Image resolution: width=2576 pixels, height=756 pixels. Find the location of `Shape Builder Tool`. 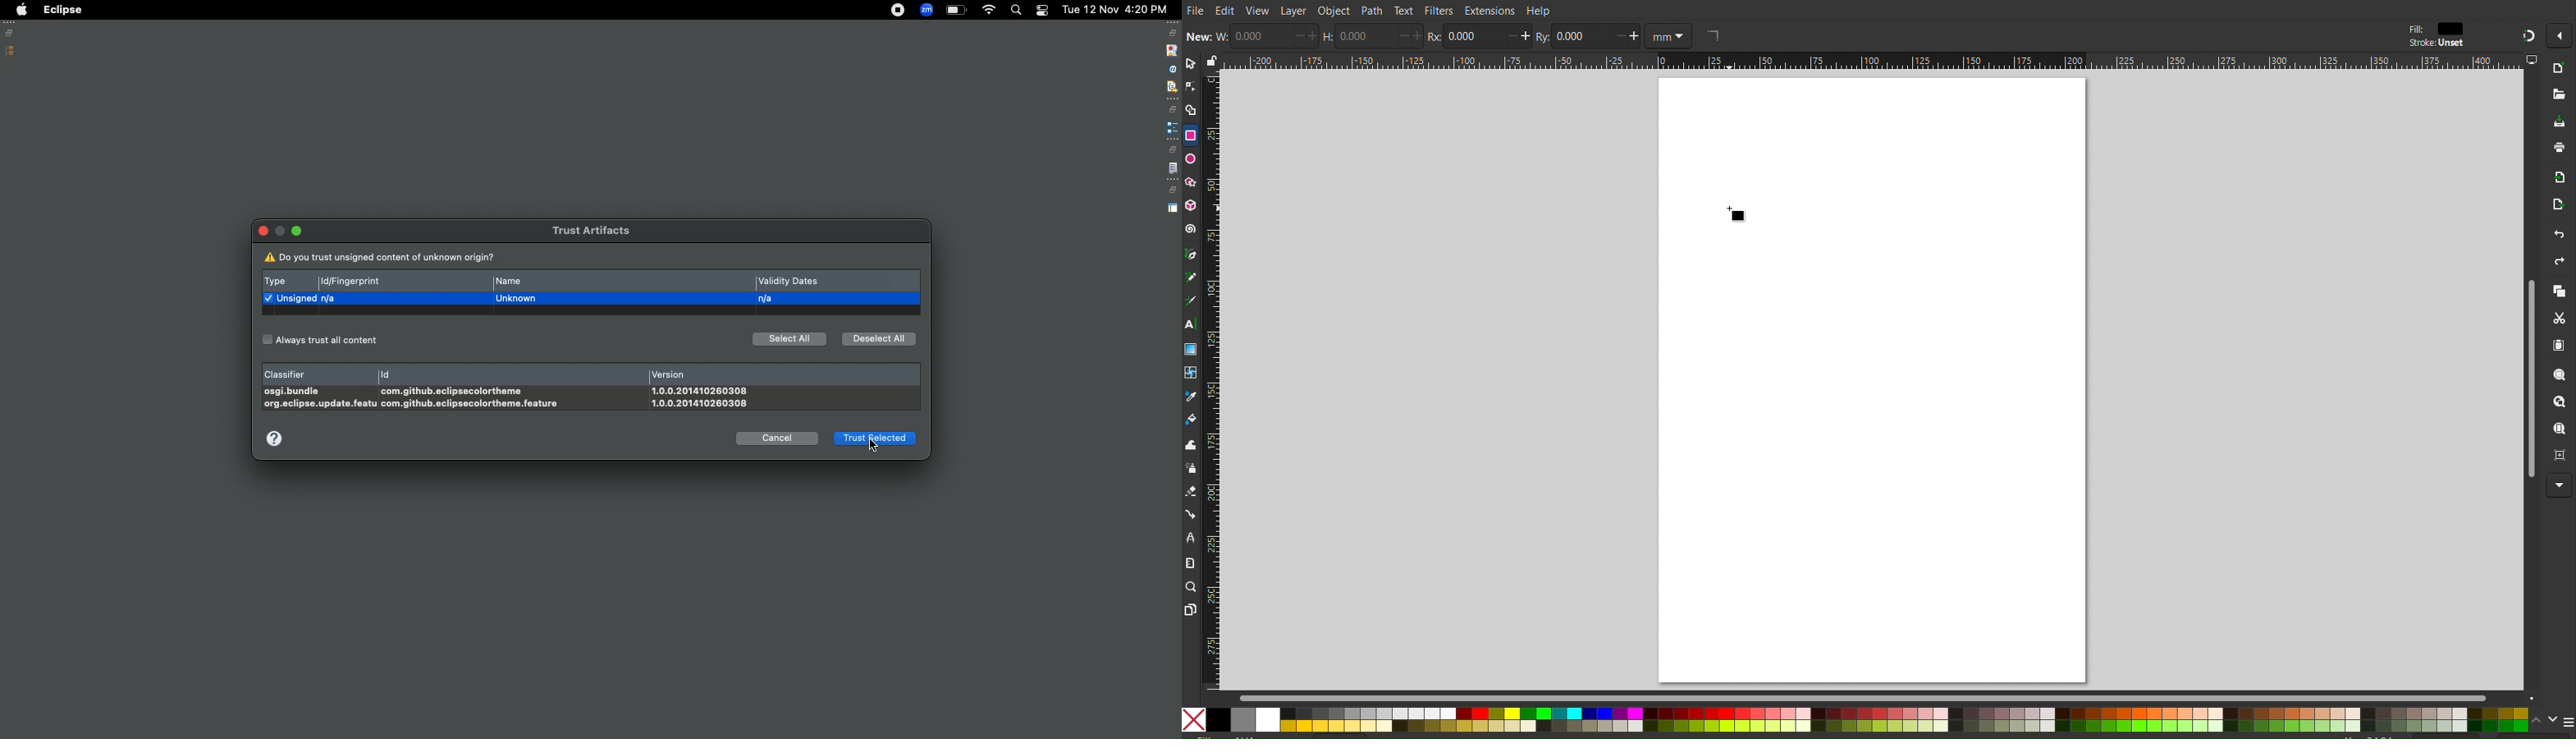

Shape Builder Tool is located at coordinates (1190, 108).